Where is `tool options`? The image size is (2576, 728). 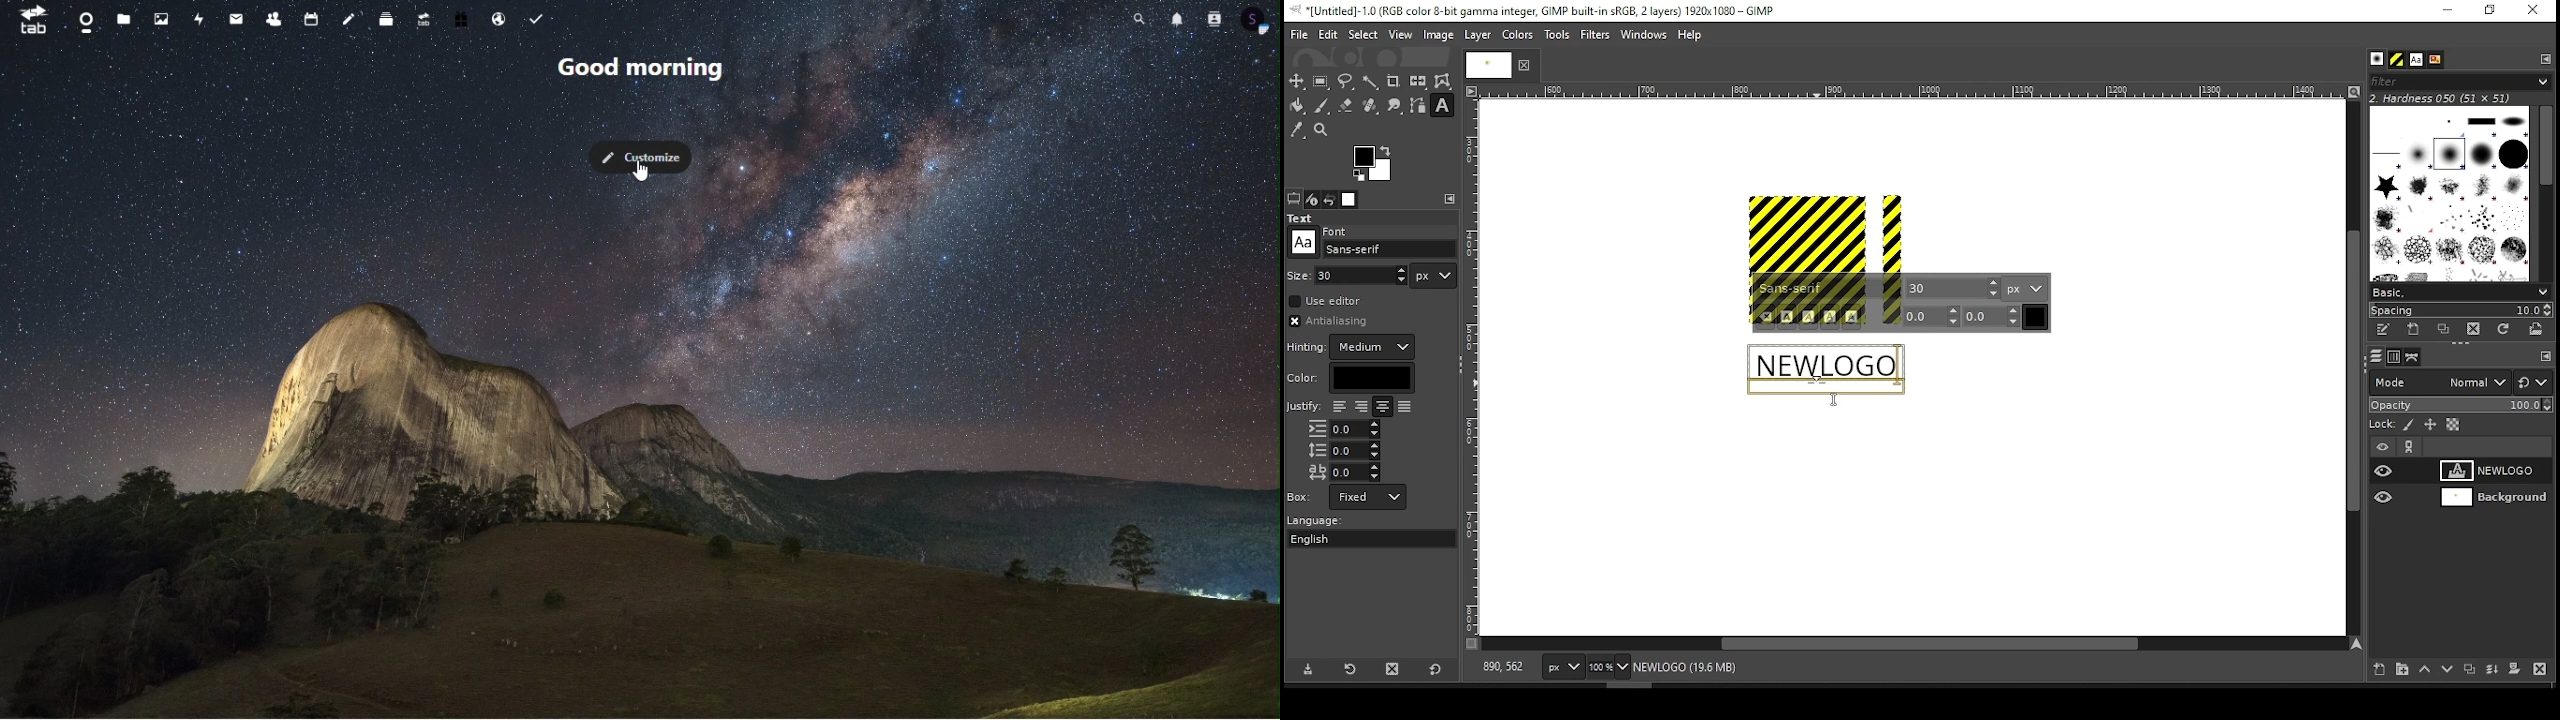 tool options is located at coordinates (1294, 198).